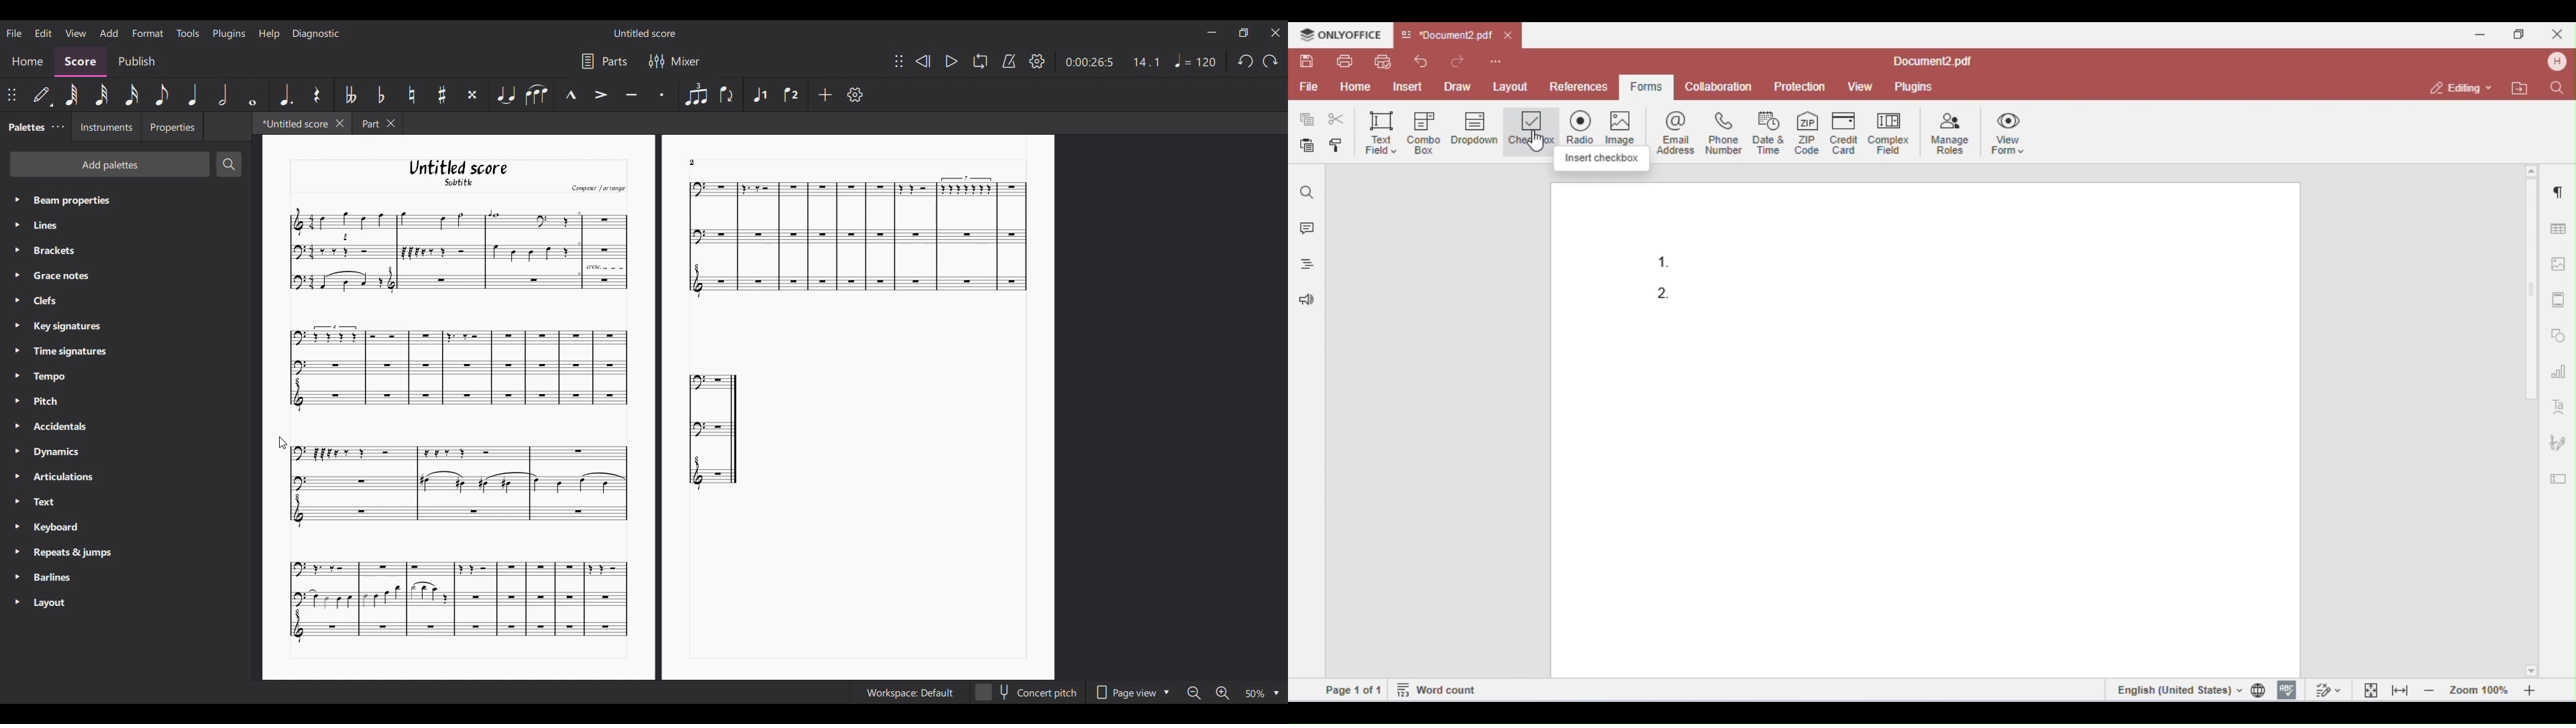 Image resolution: width=2576 pixels, height=728 pixels. Describe the element at coordinates (58, 480) in the screenshot. I see `> Articulations` at that location.